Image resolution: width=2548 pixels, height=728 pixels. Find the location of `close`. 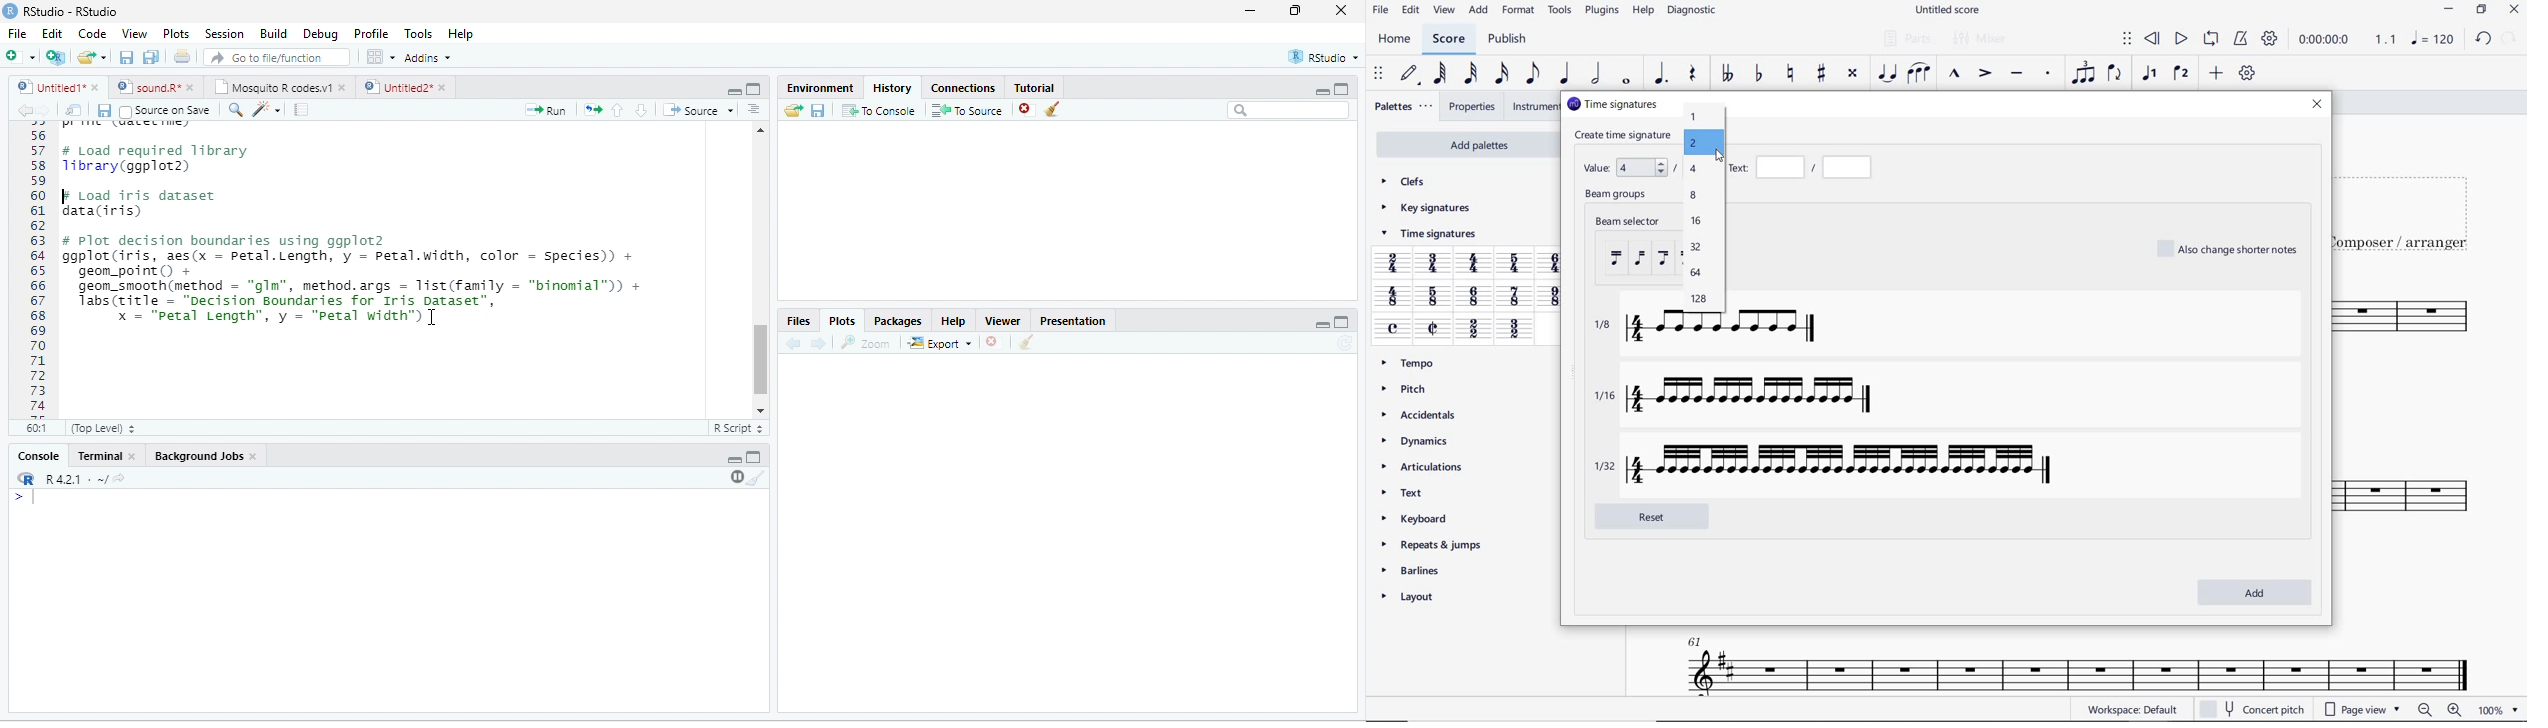

close is located at coordinates (134, 457).